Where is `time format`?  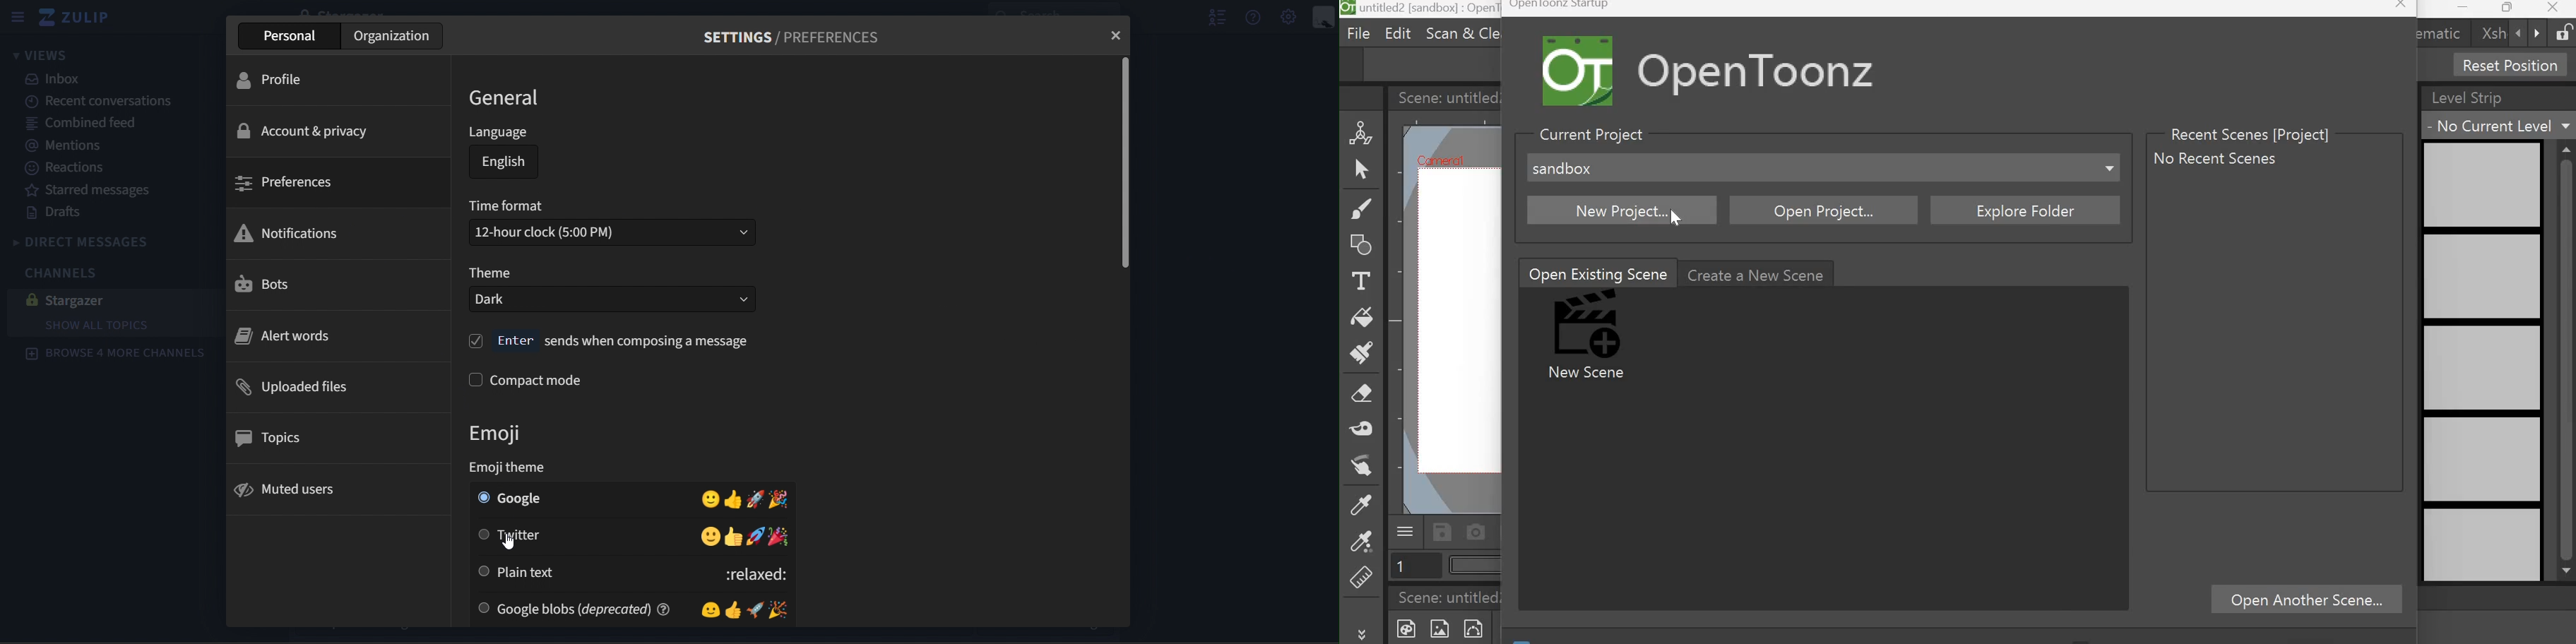 time format is located at coordinates (509, 208).